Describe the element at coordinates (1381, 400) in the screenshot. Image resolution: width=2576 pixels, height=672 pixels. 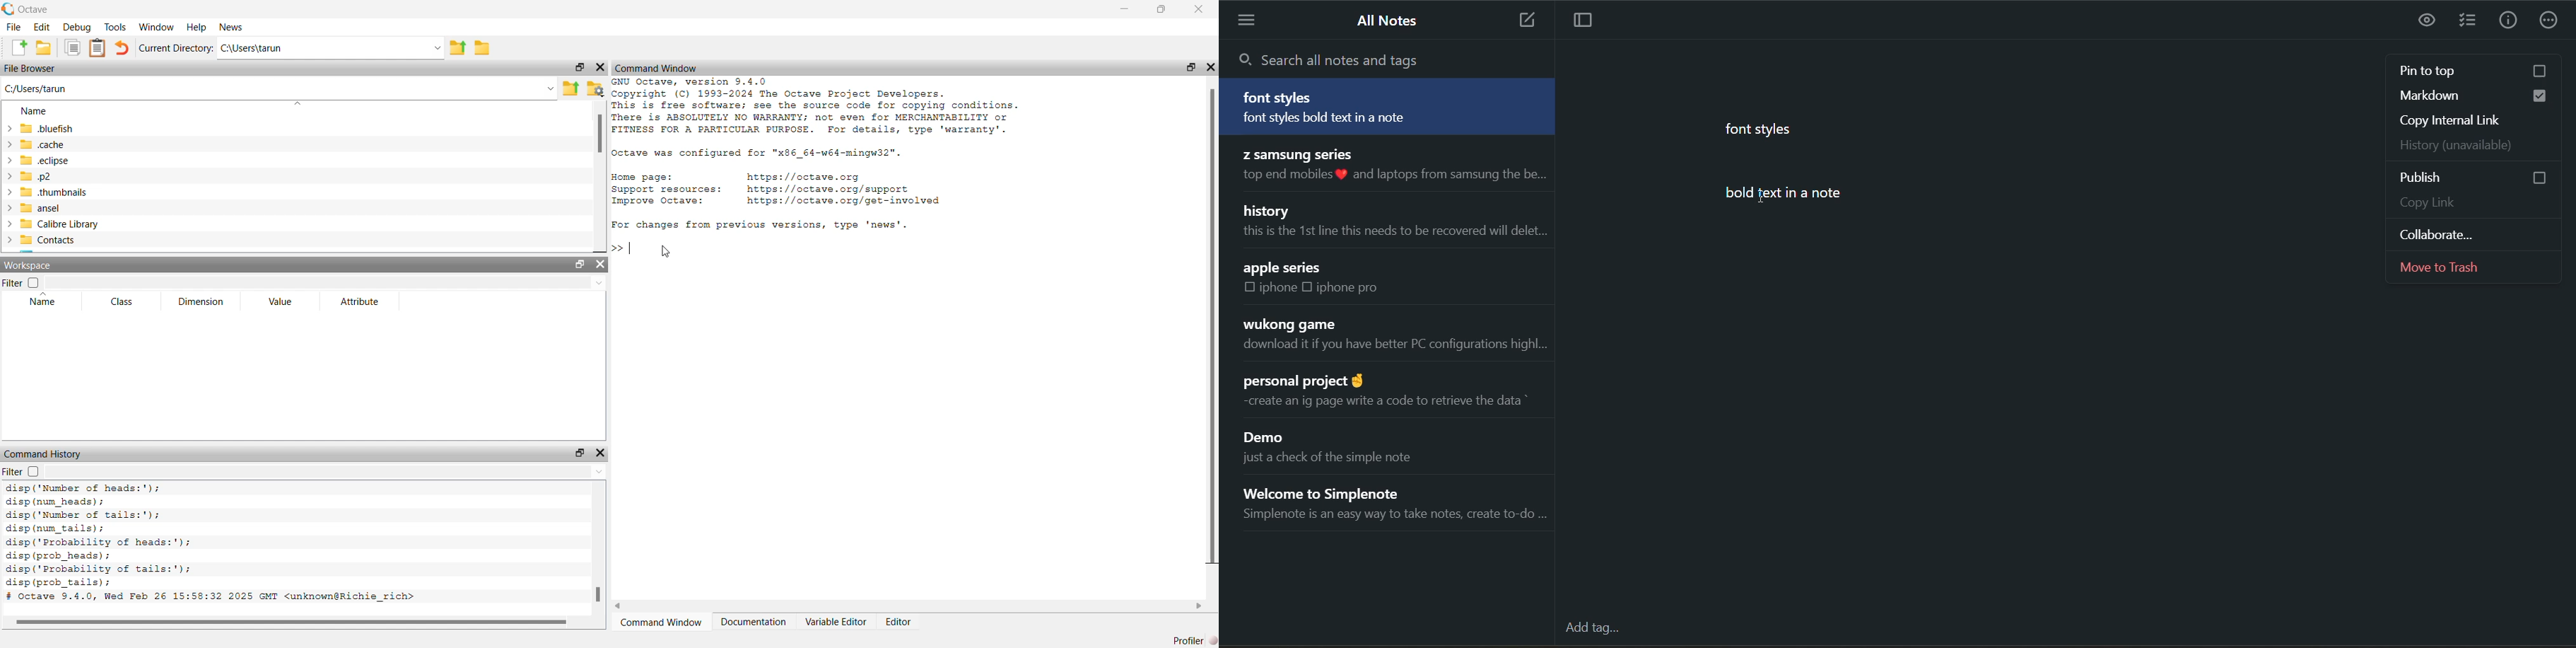
I see `~create an ig page write a code to retrieve the data *` at that location.